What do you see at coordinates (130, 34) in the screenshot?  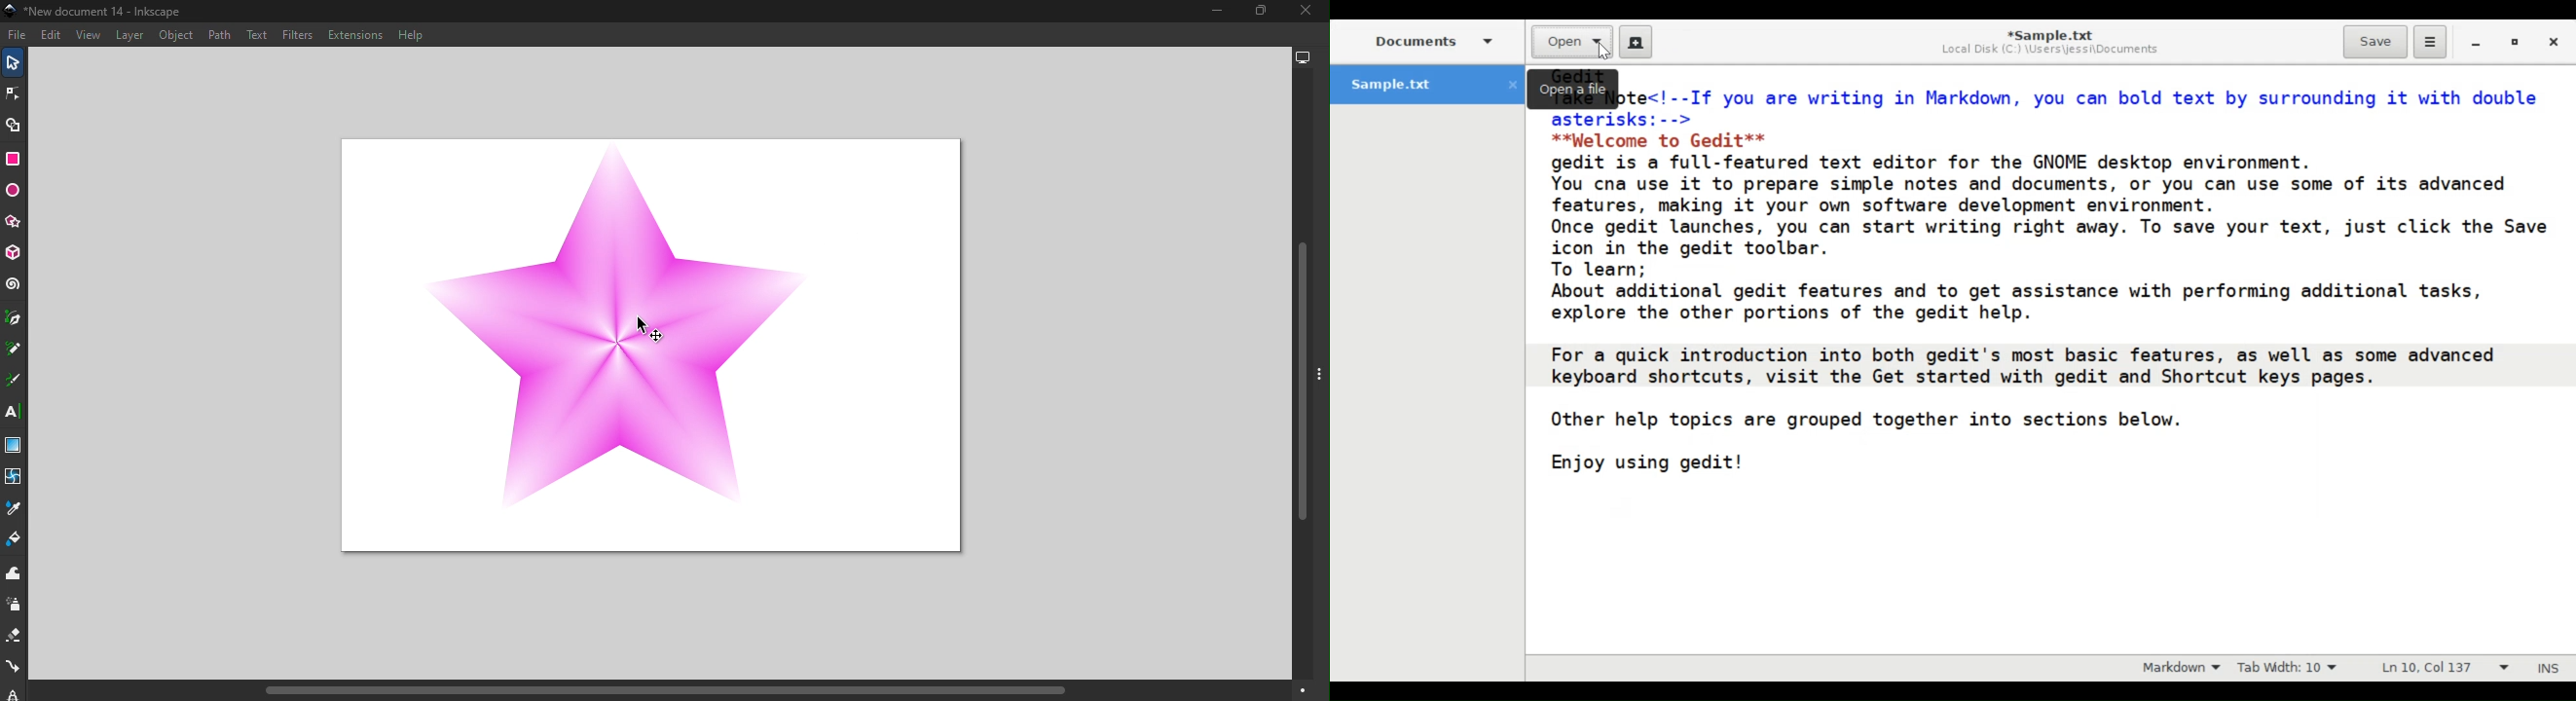 I see `Layer` at bounding box center [130, 34].